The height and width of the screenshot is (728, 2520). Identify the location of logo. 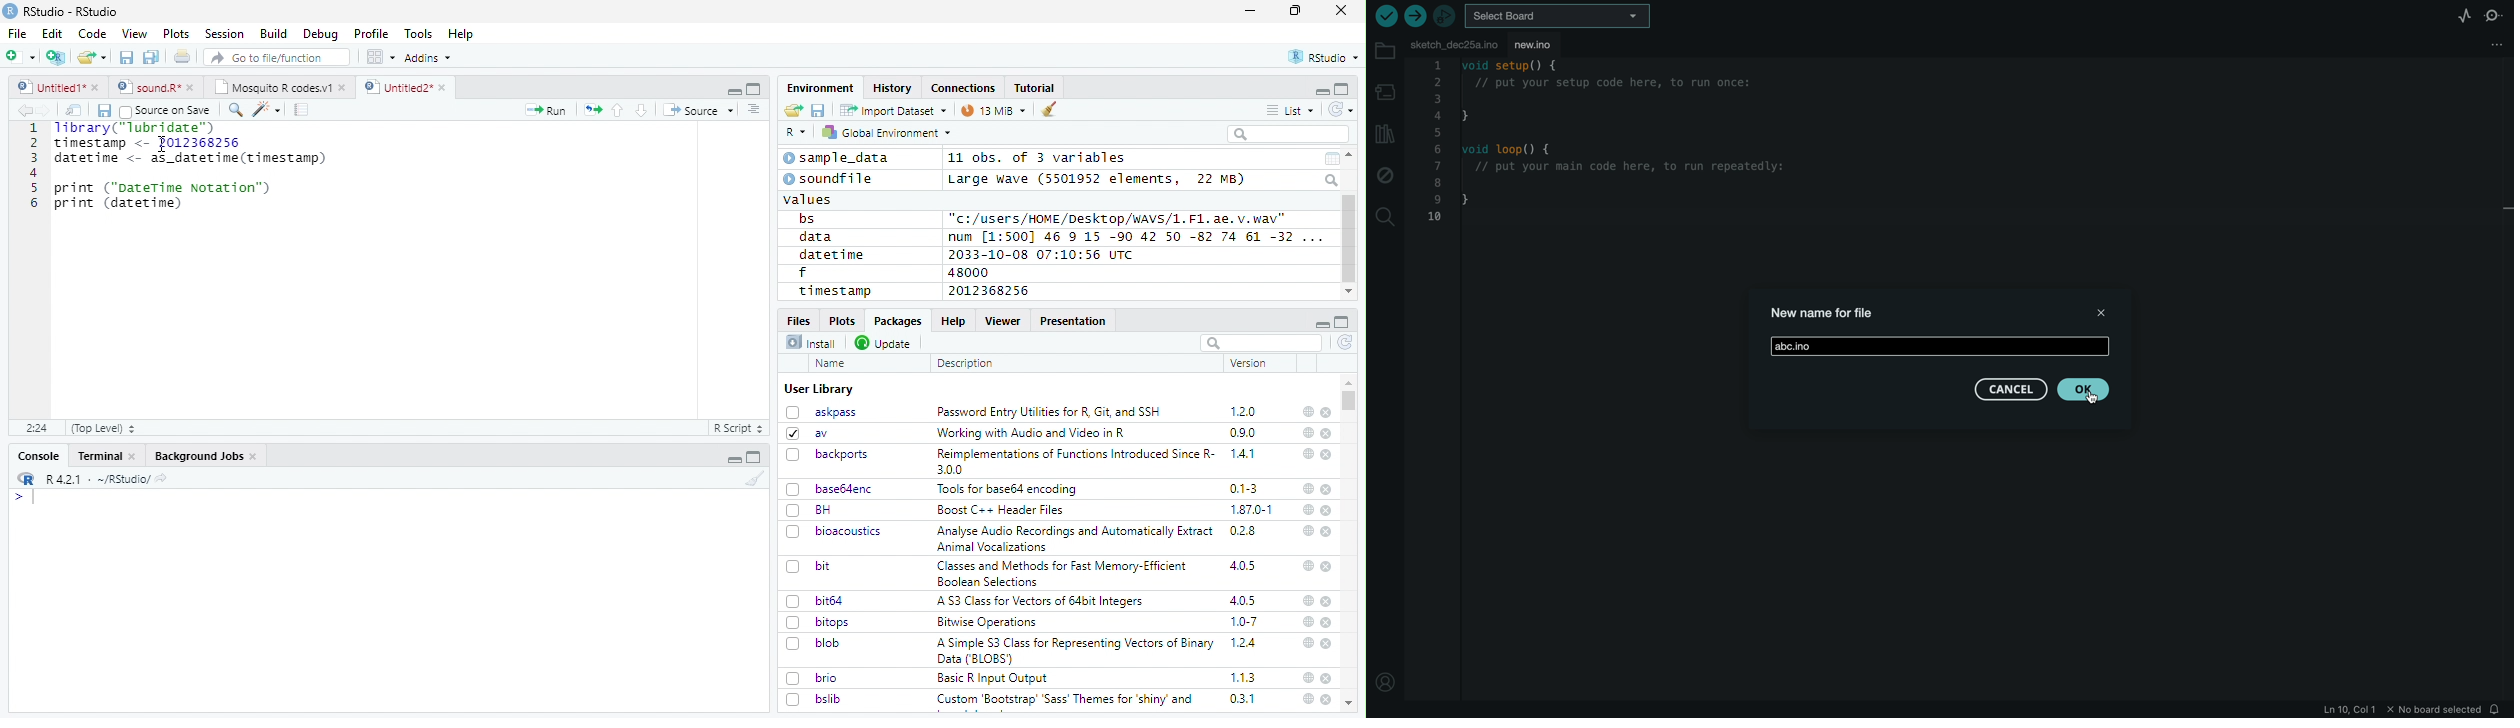
(10, 11).